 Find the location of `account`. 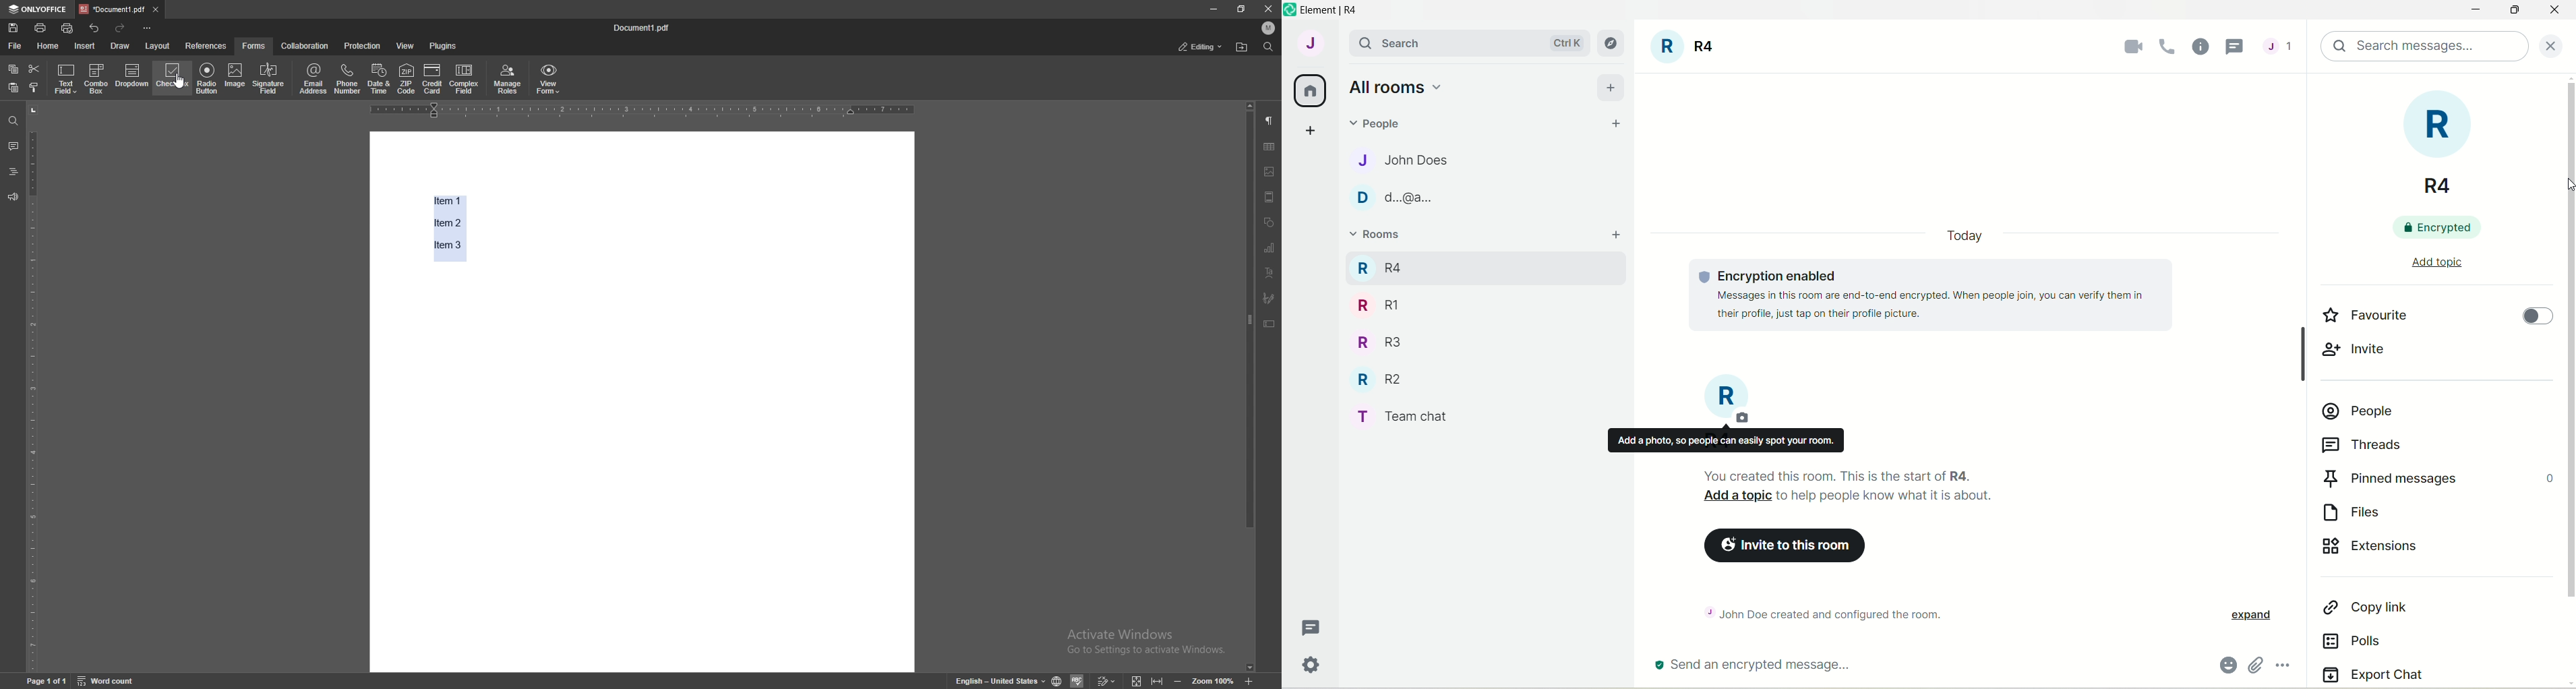

account is located at coordinates (1309, 42).